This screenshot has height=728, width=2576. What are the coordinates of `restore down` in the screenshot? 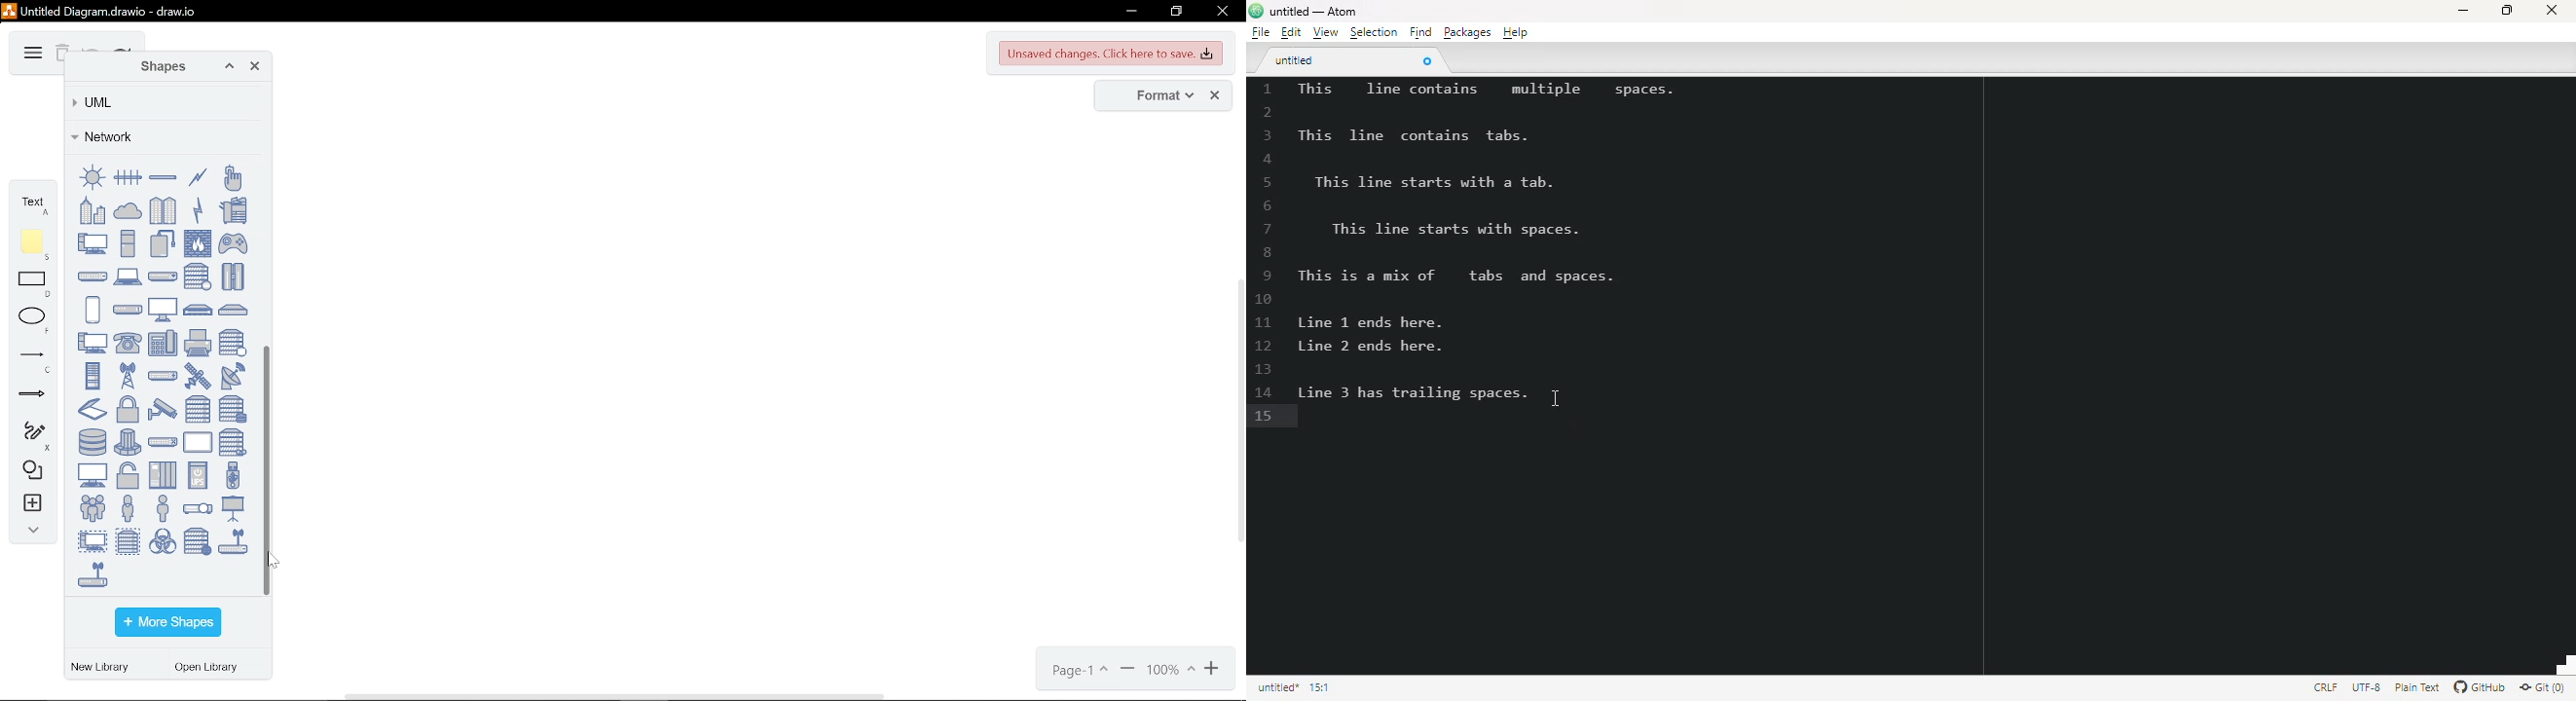 It's located at (1176, 12).